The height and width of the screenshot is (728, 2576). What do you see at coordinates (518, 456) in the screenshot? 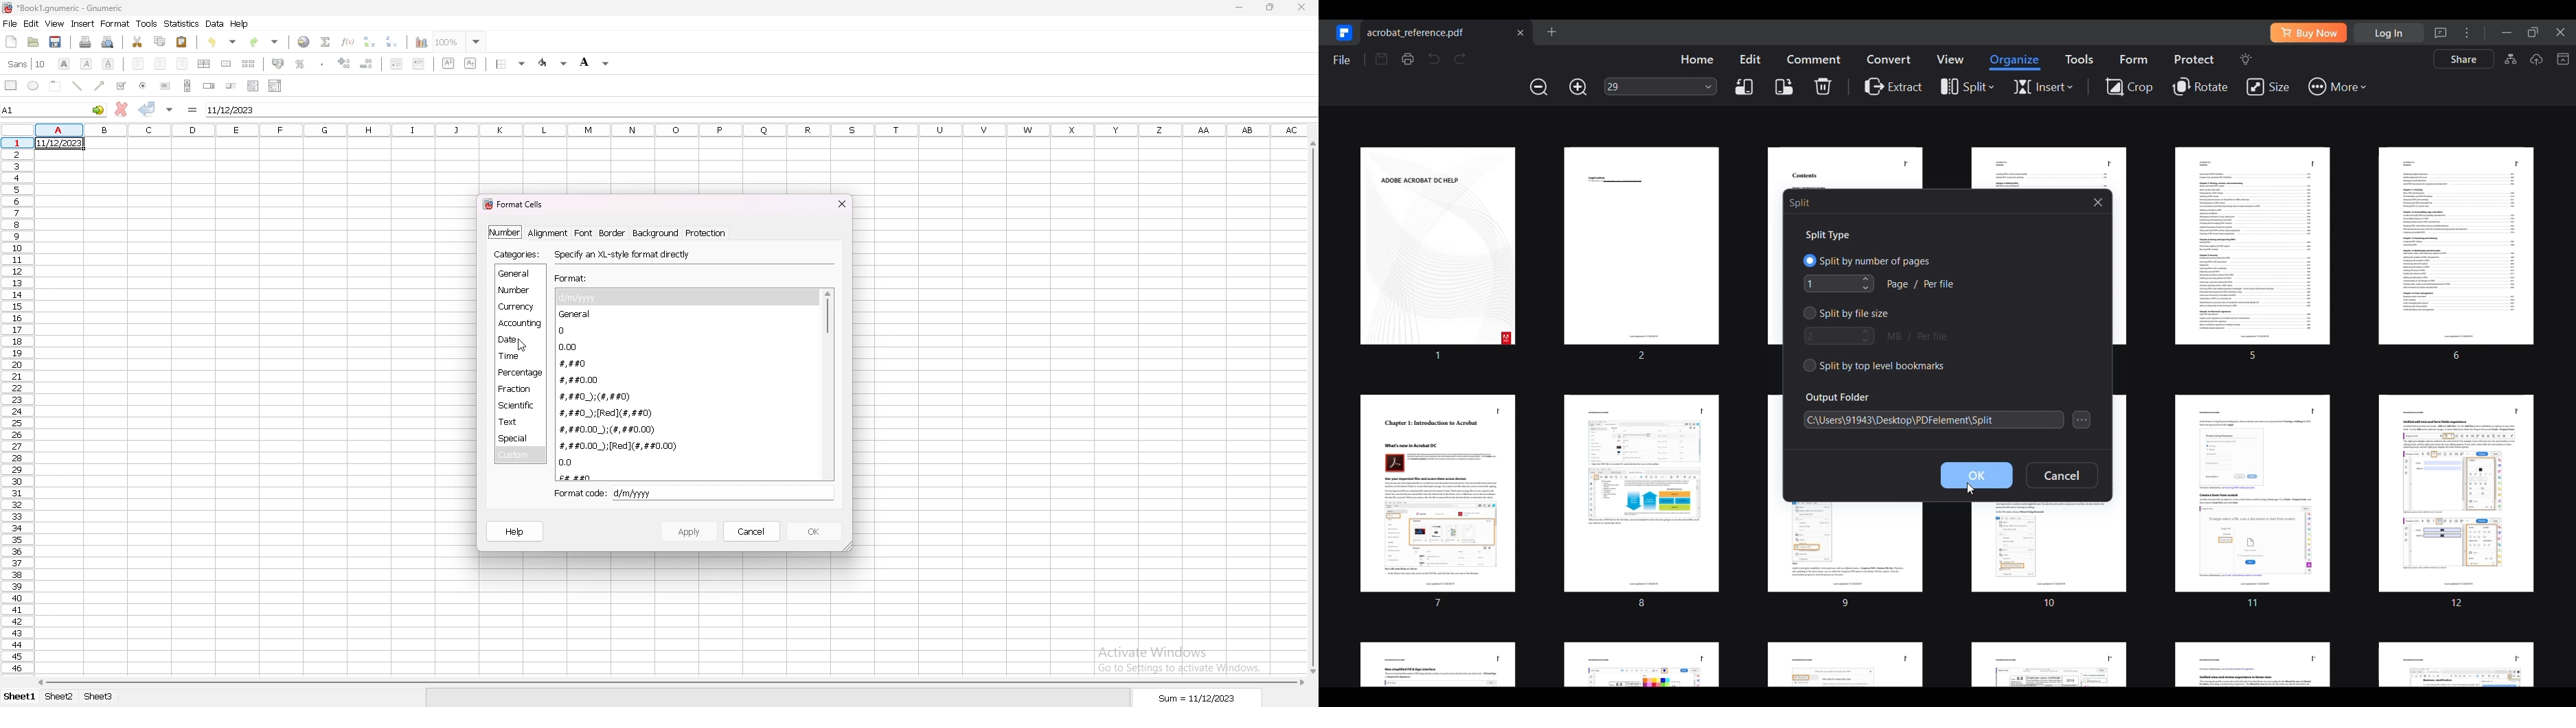
I see `custom` at bounding box center [518, 456].